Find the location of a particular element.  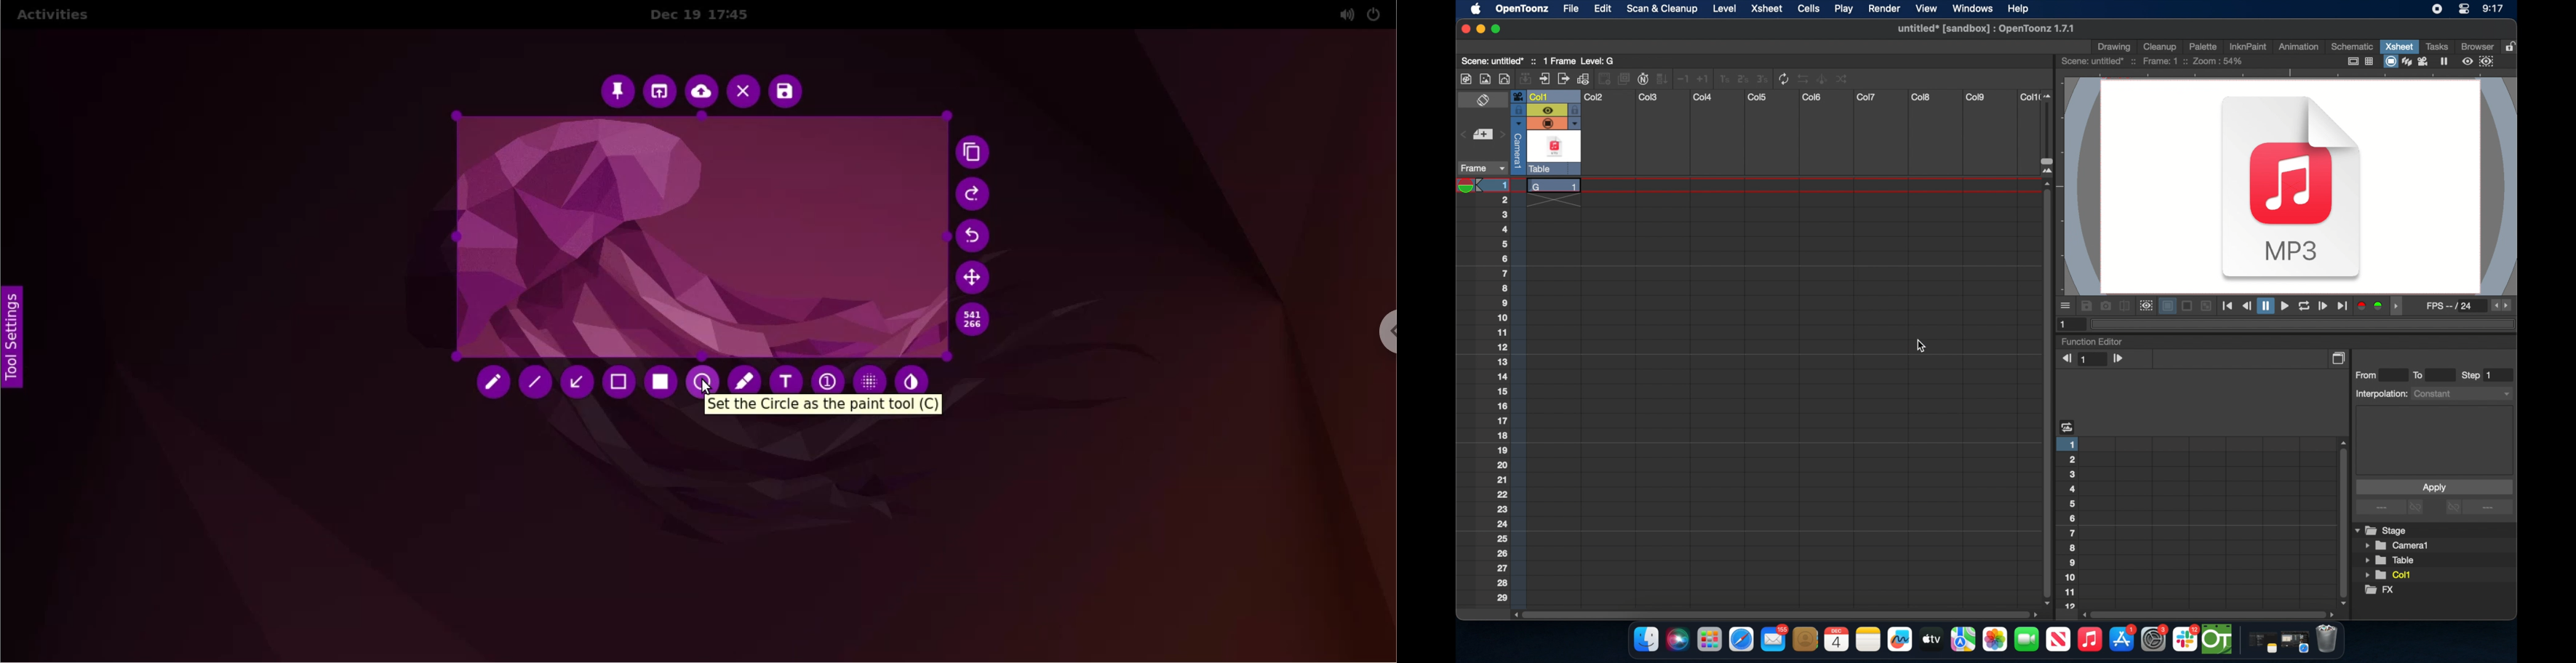

playback controls is located at coordinates (2285, 306).